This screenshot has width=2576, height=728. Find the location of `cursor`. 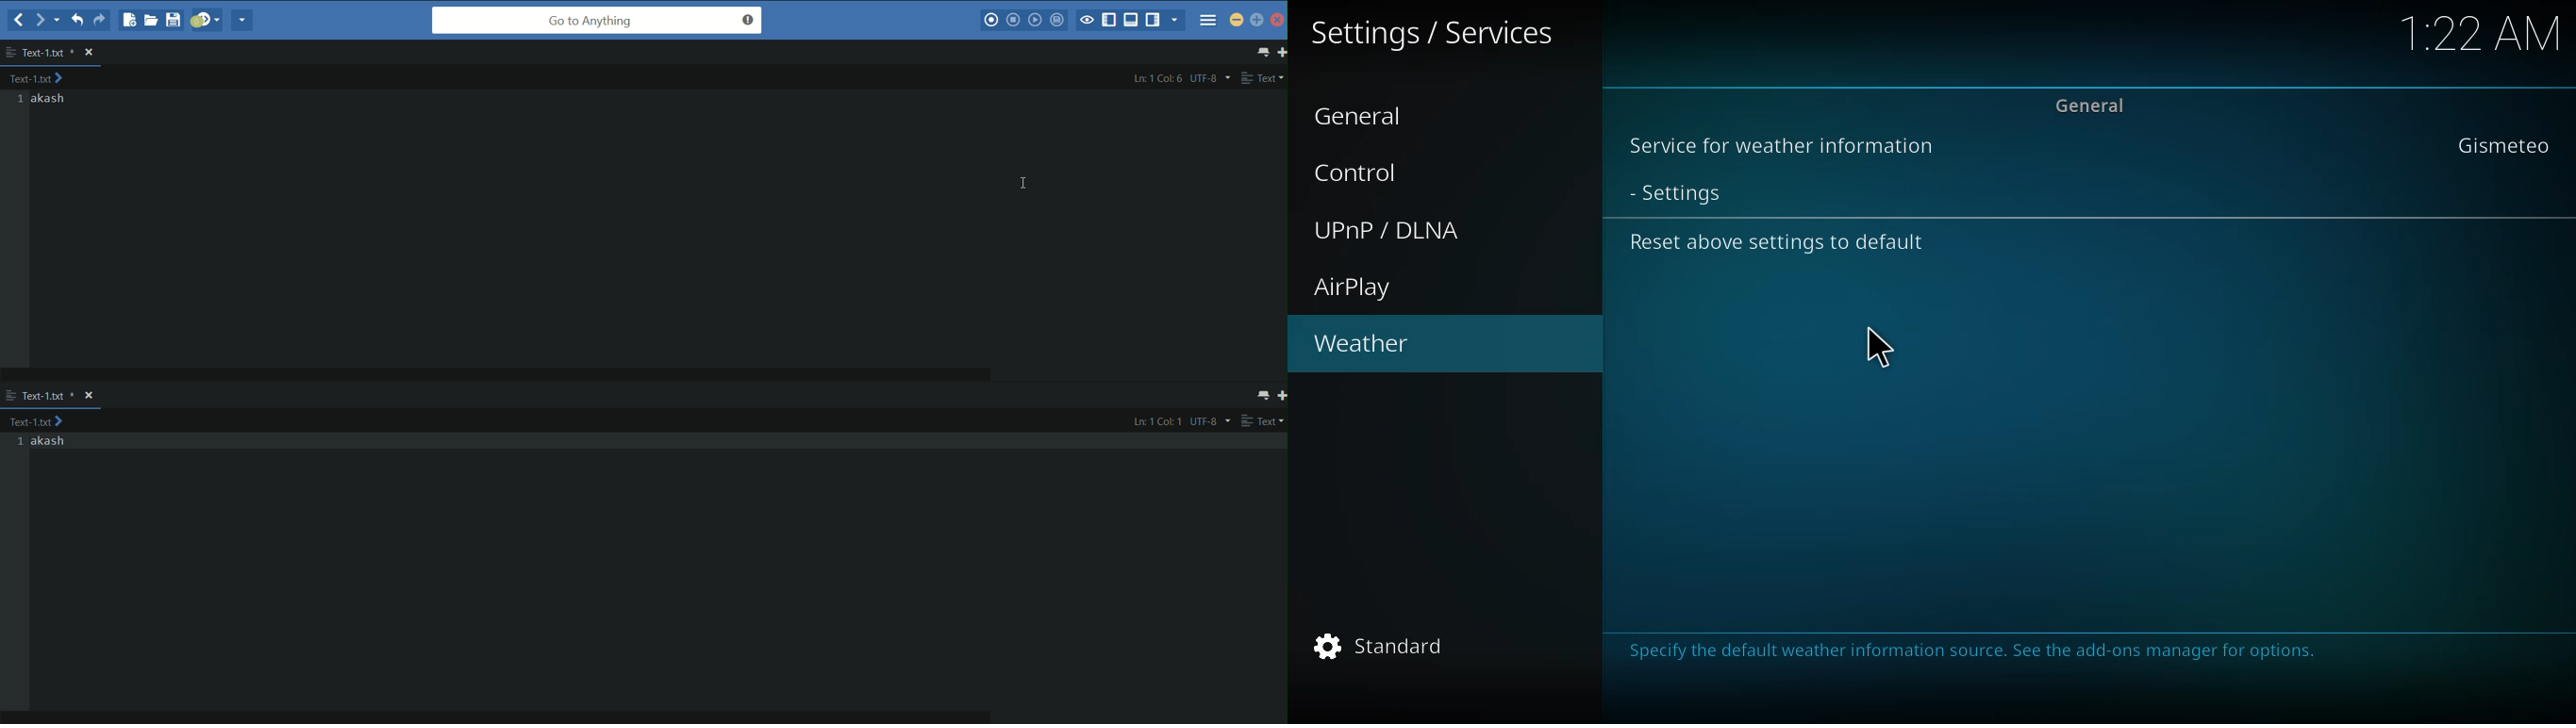

cursor is located at coordinates (1878, 346).